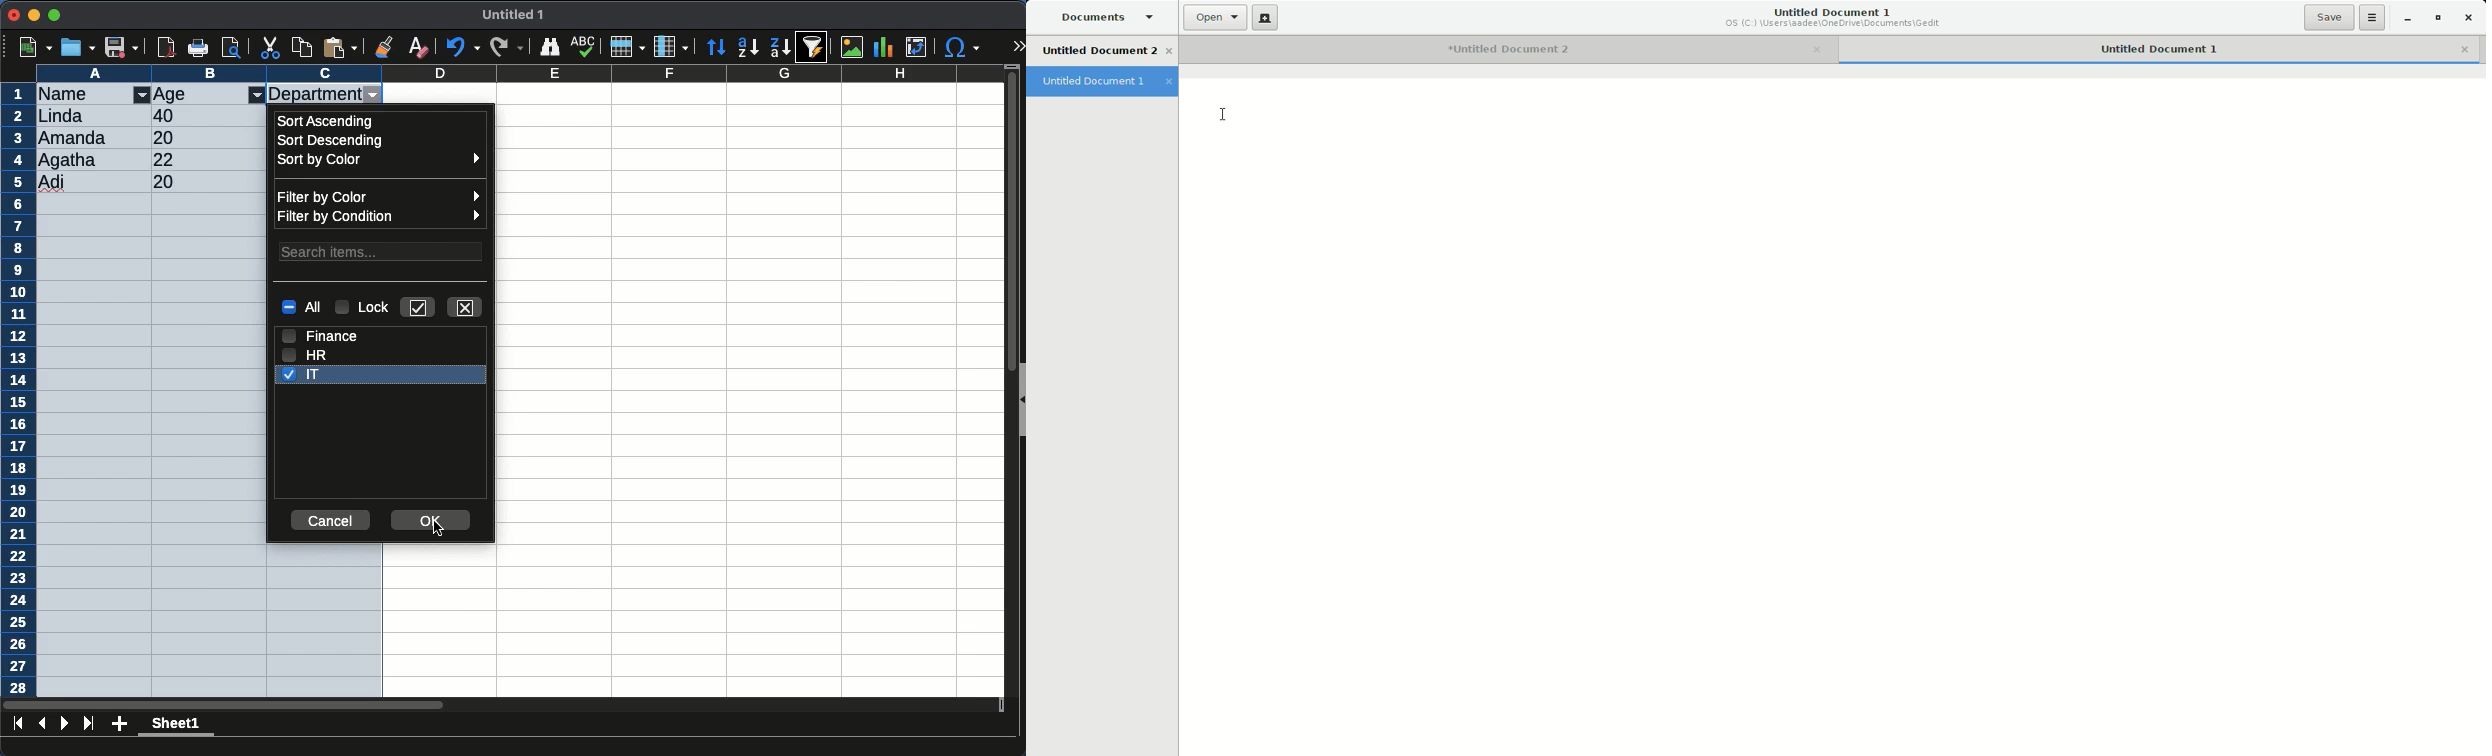 The image size is (2492, 756). What do you see at coordinates (177, 726) in the screenshot?
I see `sheet 1` at bounding box center [177, 726].